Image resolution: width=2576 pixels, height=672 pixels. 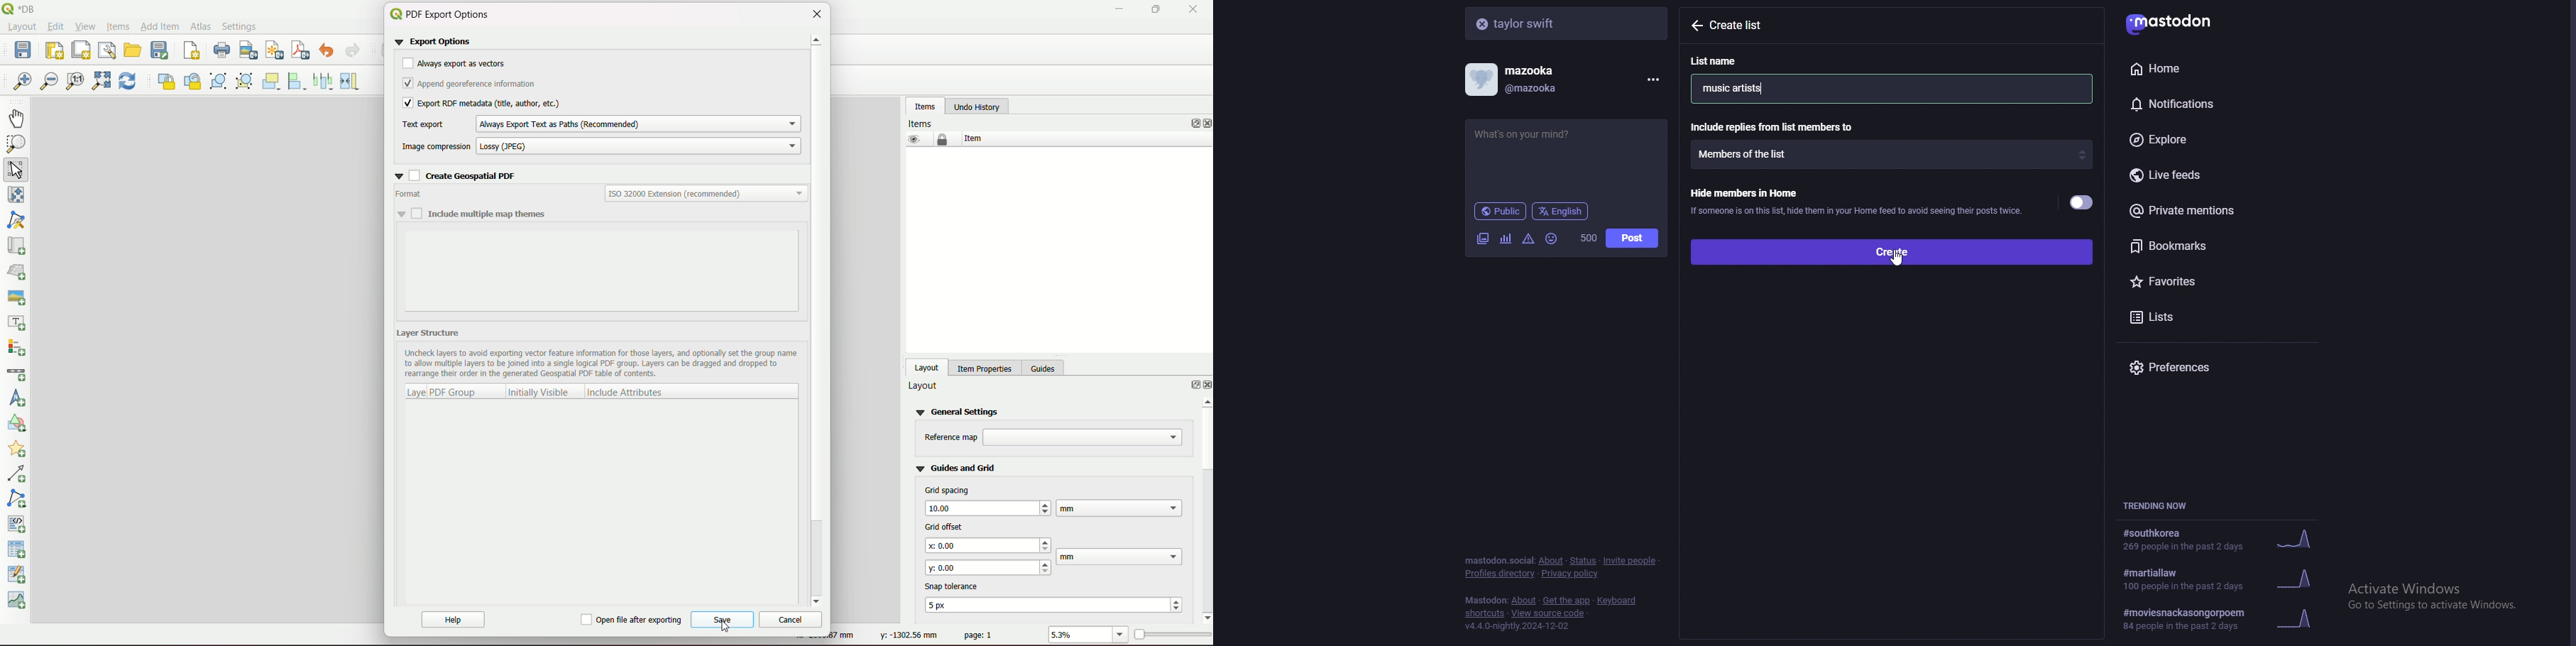 I want to click on get the app, so click(x=1567, y=601).